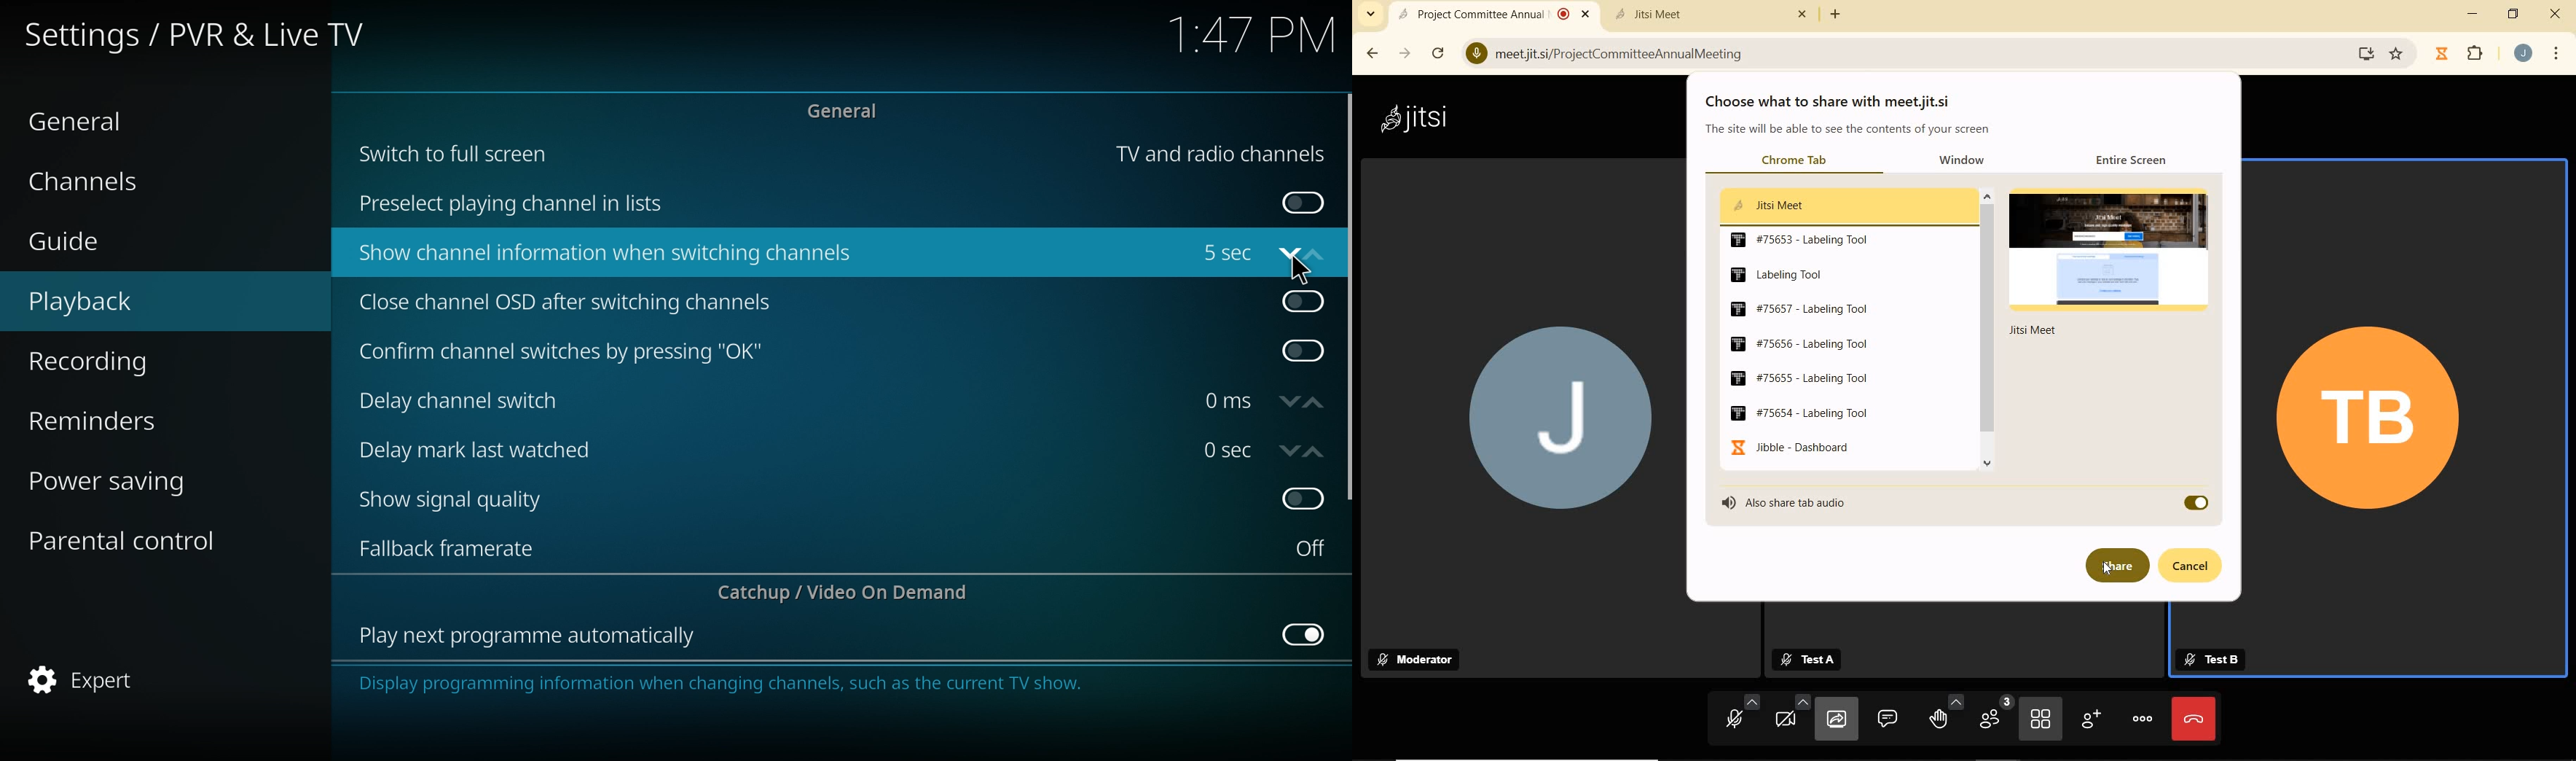 The height and width of the screenshot is (784, 2576). Describe the element at coordinates (99, 120) in the screenshot. I see `general` at that location.